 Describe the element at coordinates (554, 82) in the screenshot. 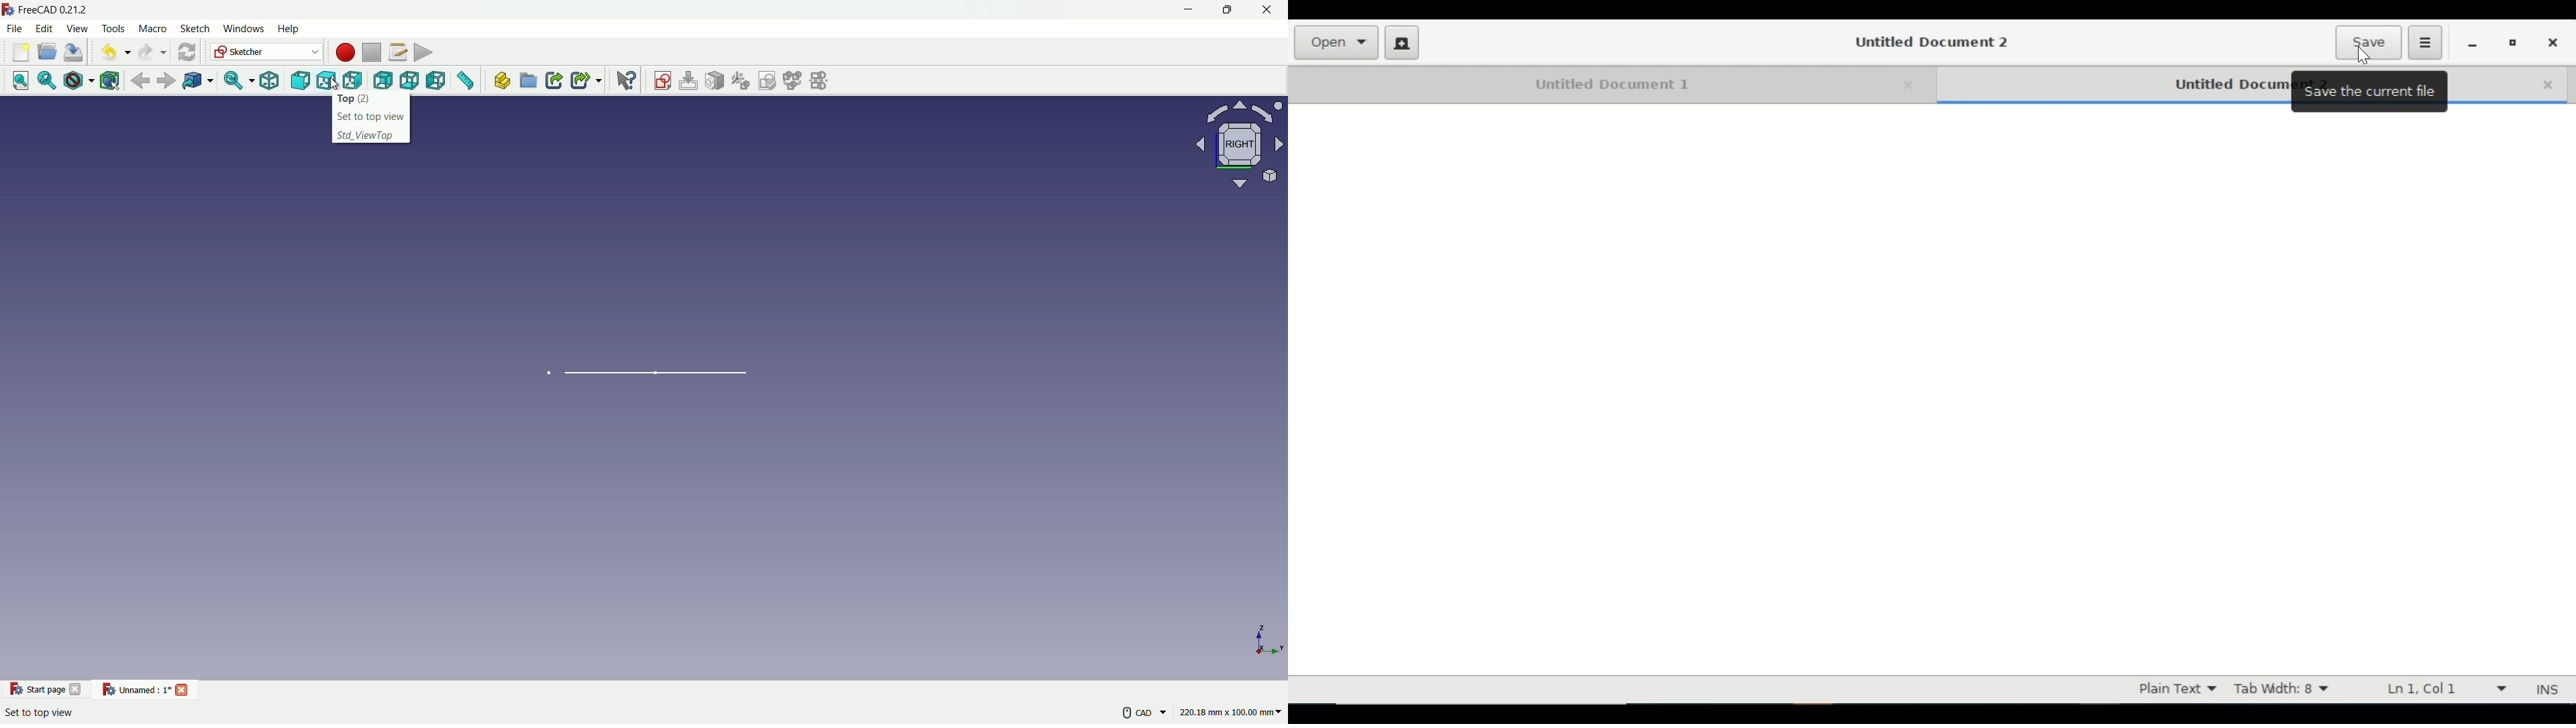

I see `make link` at that location.